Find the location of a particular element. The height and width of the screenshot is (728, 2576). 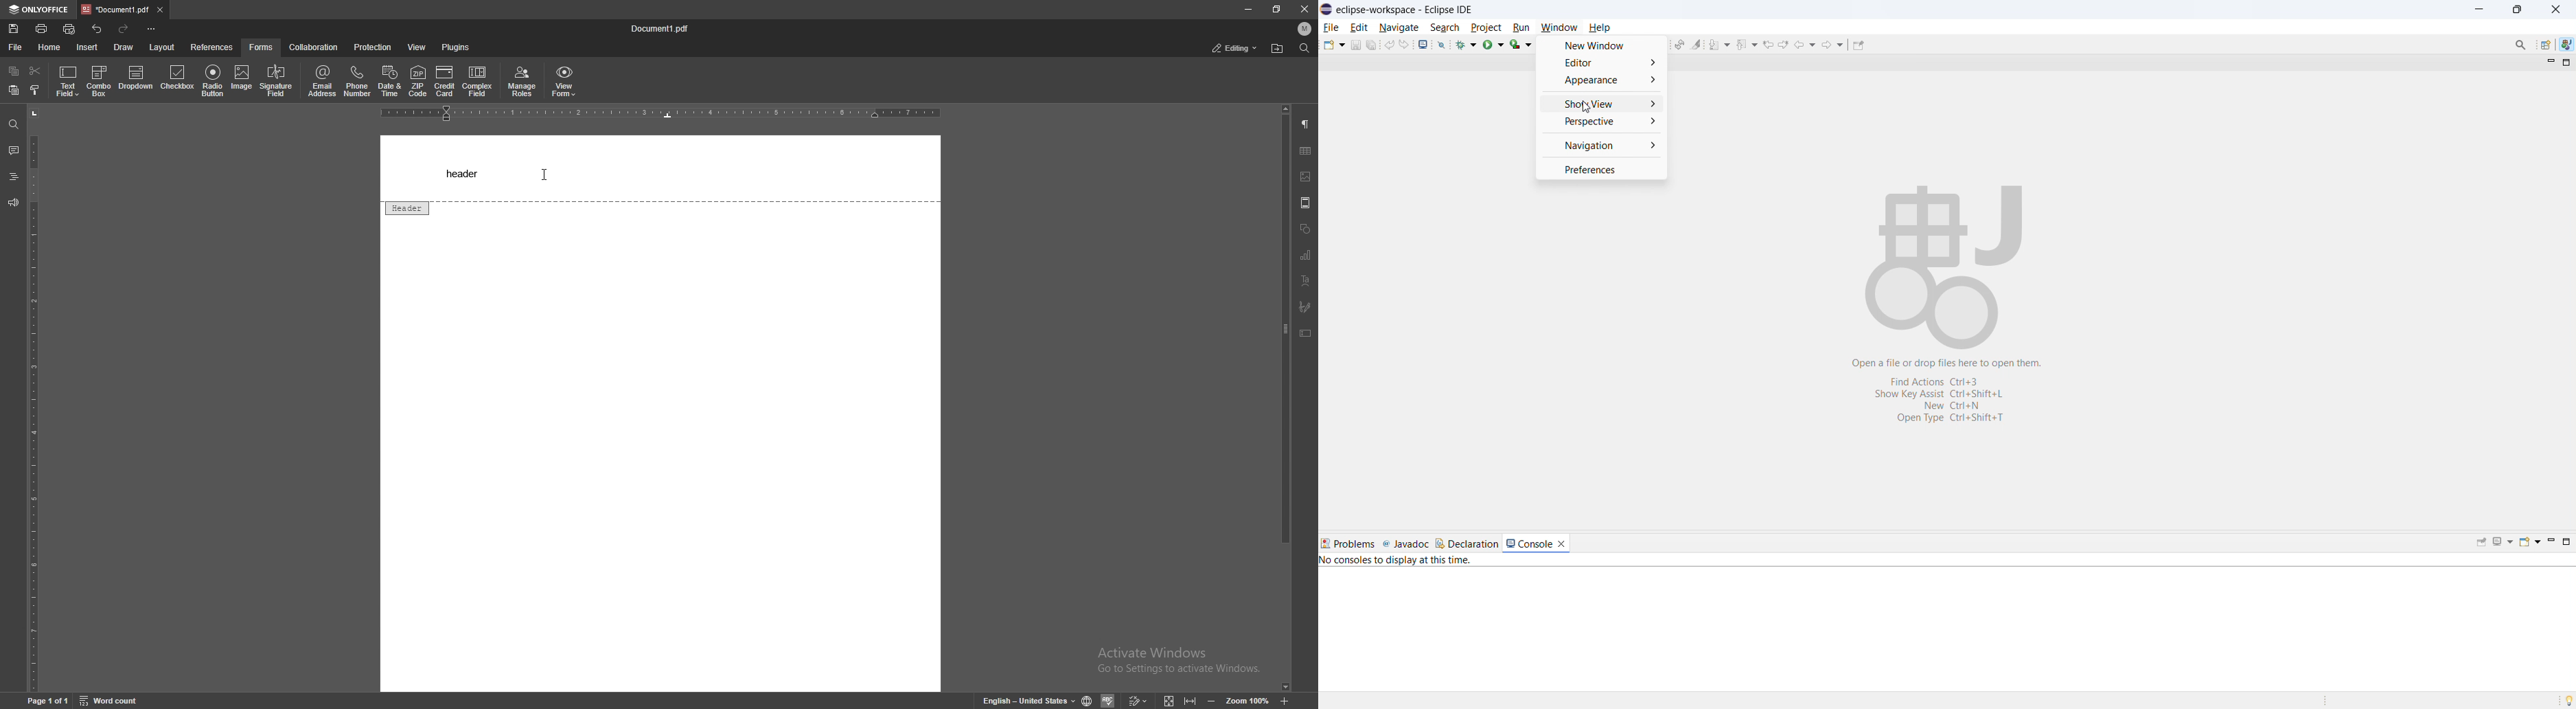

text box is located at coordinates (1306, 333).